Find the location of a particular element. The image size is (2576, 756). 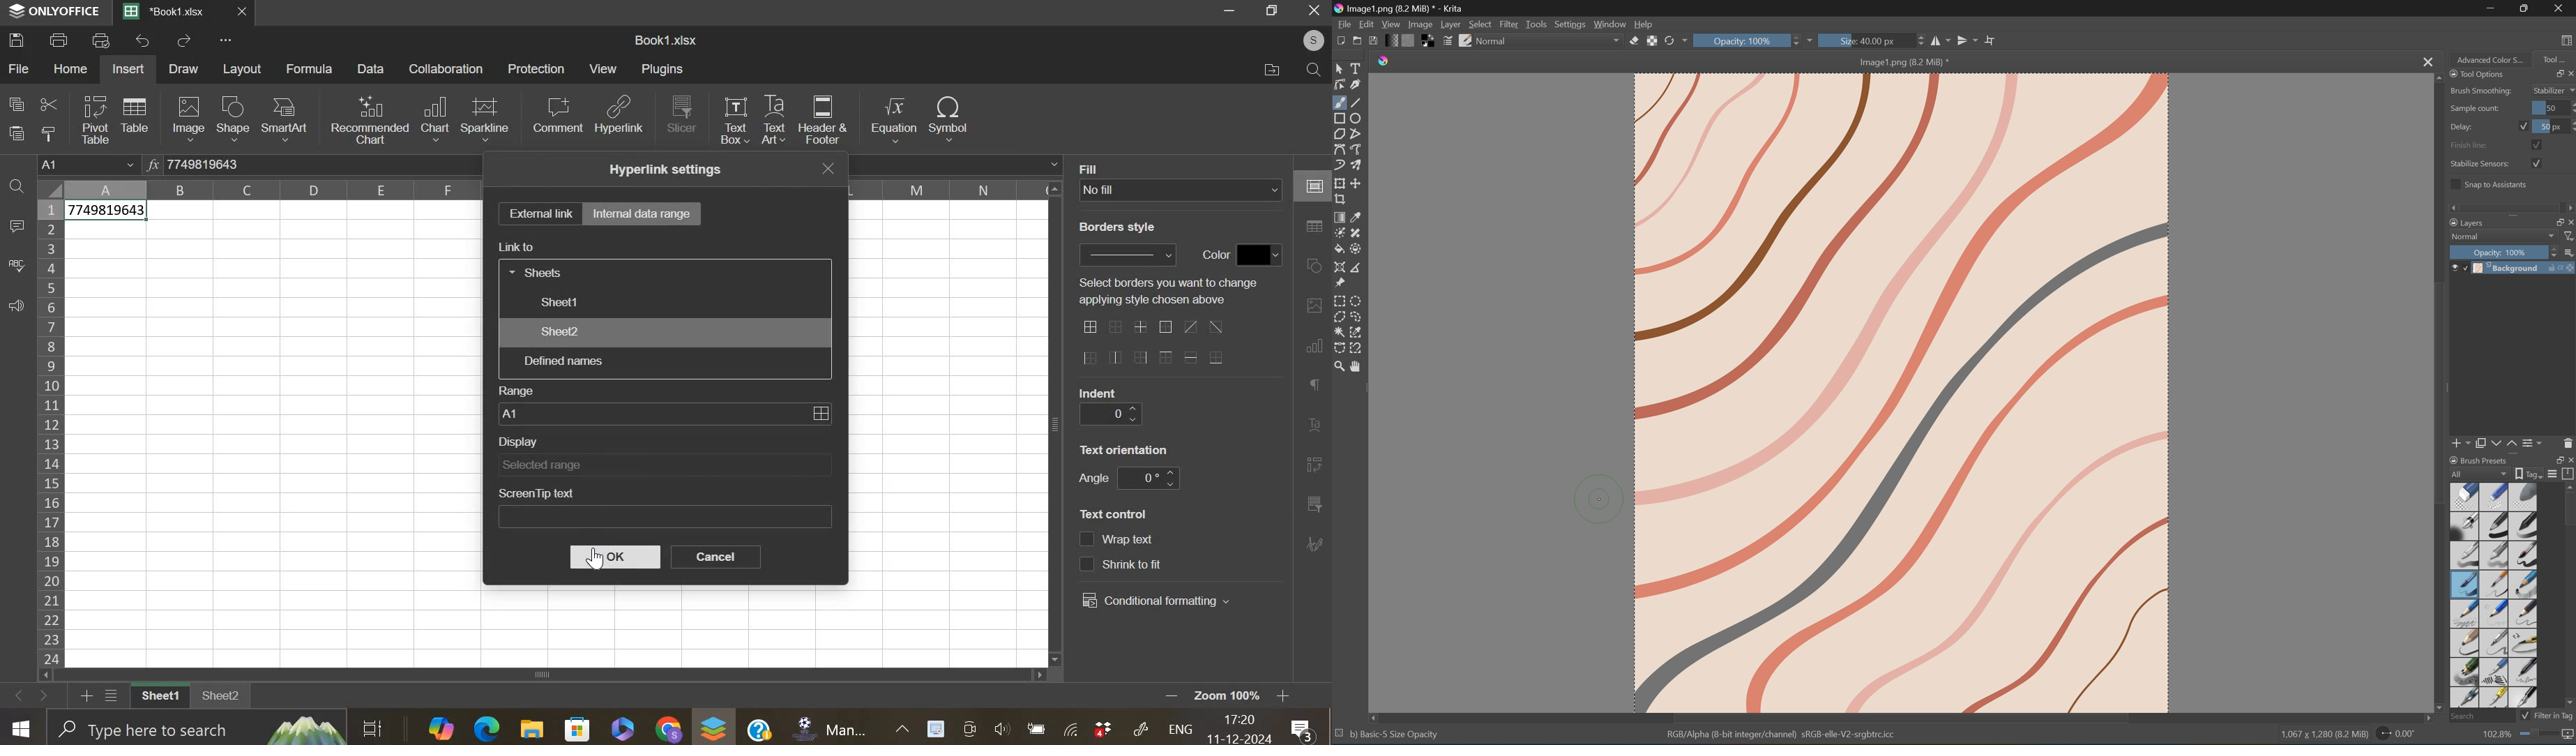

Range is located at coordinates (515, 389).